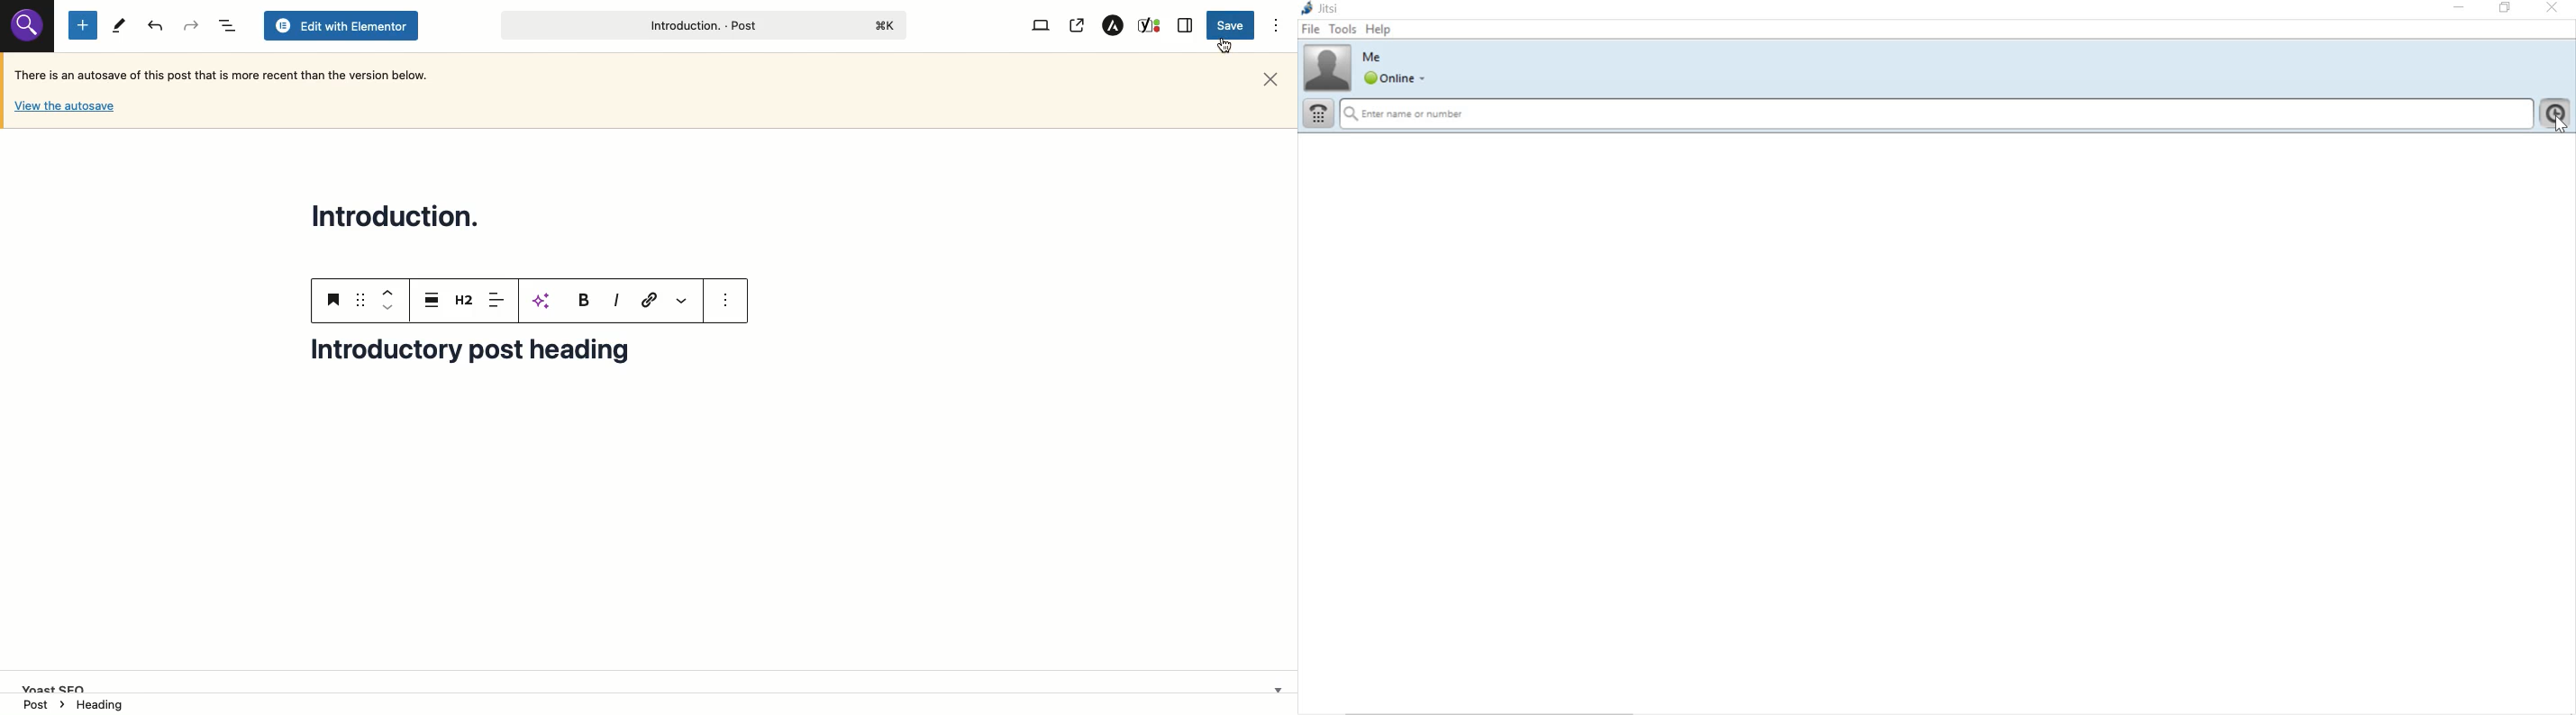  What do you see at coordinates (1223, 45) in the screenshot?
I see `cursor` at bounding box center [1223, 45].